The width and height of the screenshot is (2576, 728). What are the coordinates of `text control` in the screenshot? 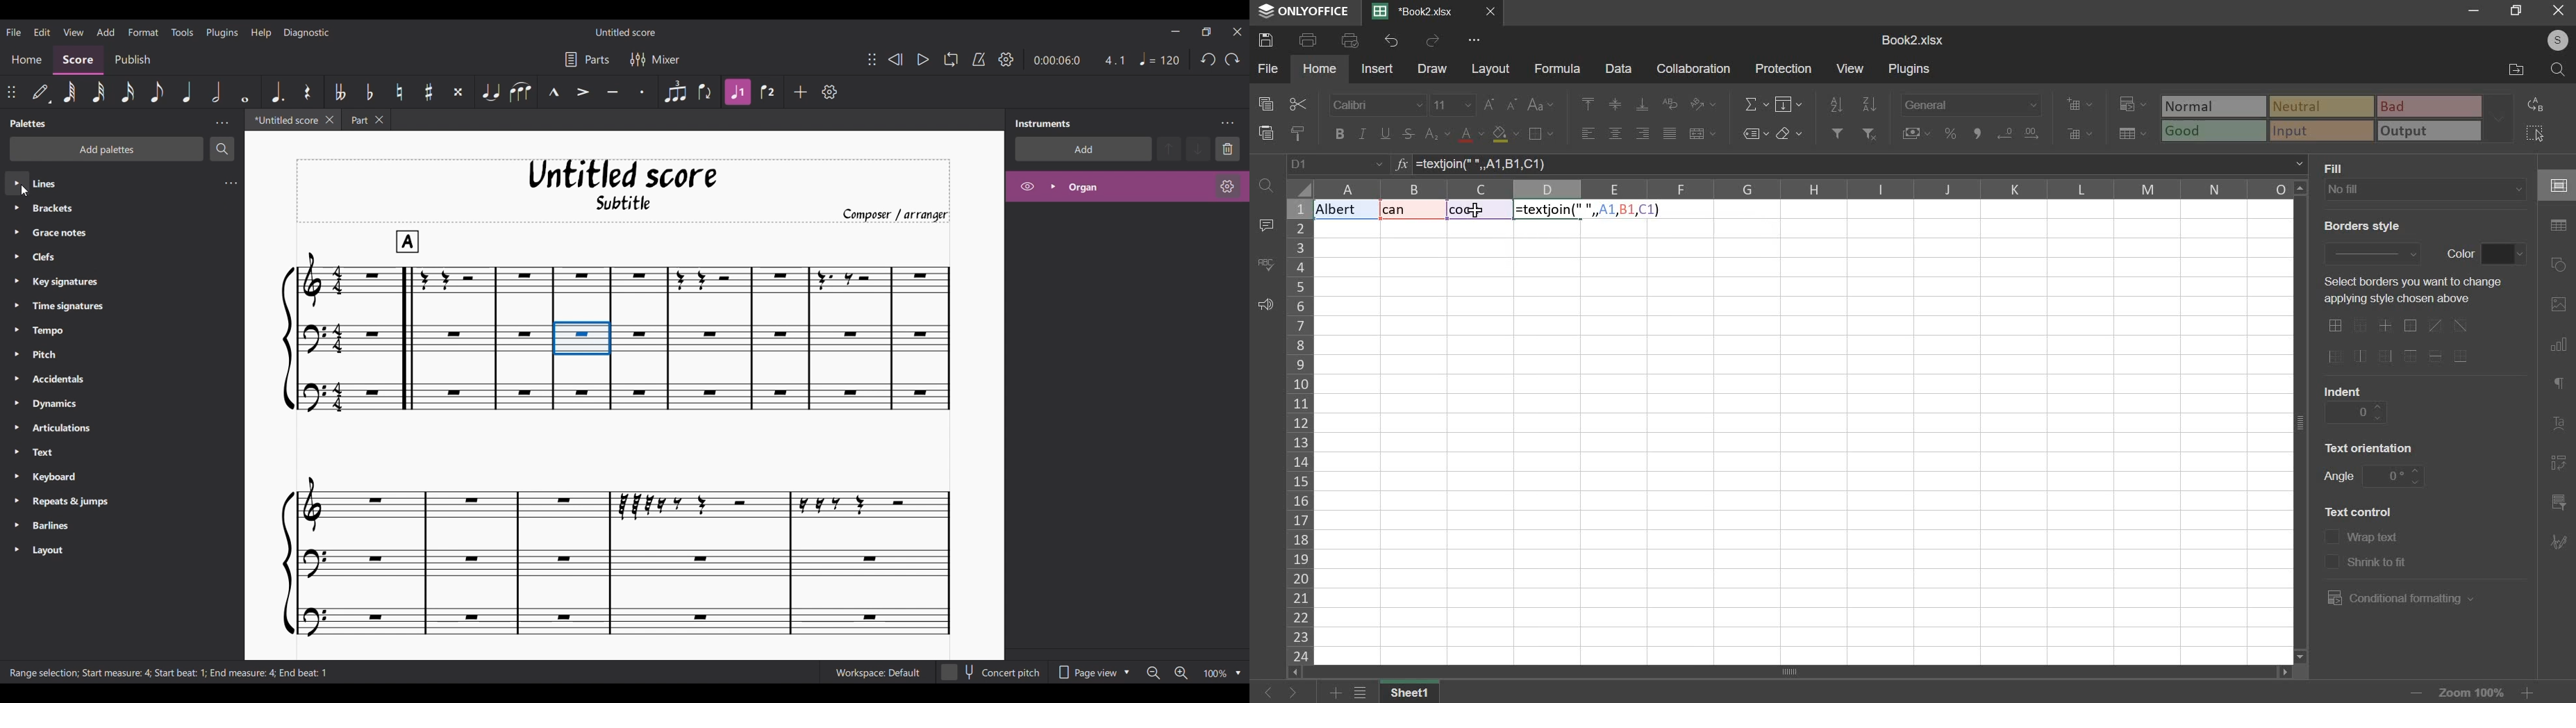 It's located at (2331, 549).